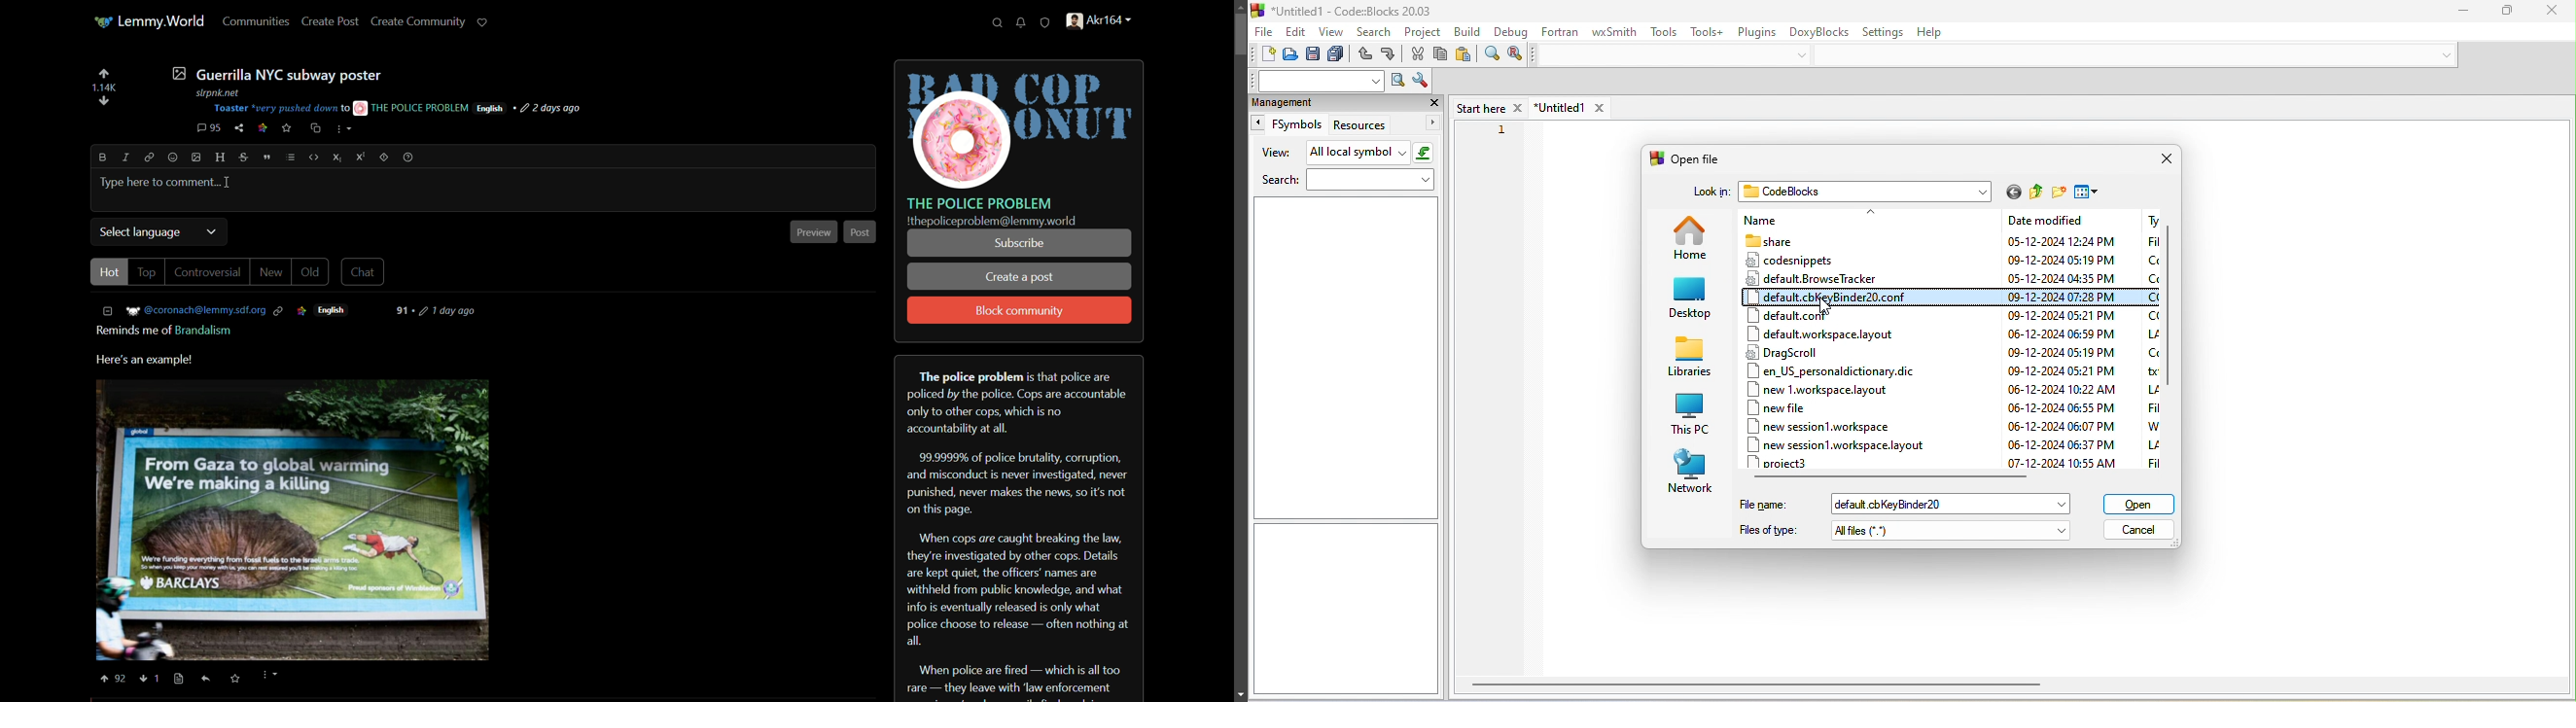  I want to click on old, so click(309, 272).